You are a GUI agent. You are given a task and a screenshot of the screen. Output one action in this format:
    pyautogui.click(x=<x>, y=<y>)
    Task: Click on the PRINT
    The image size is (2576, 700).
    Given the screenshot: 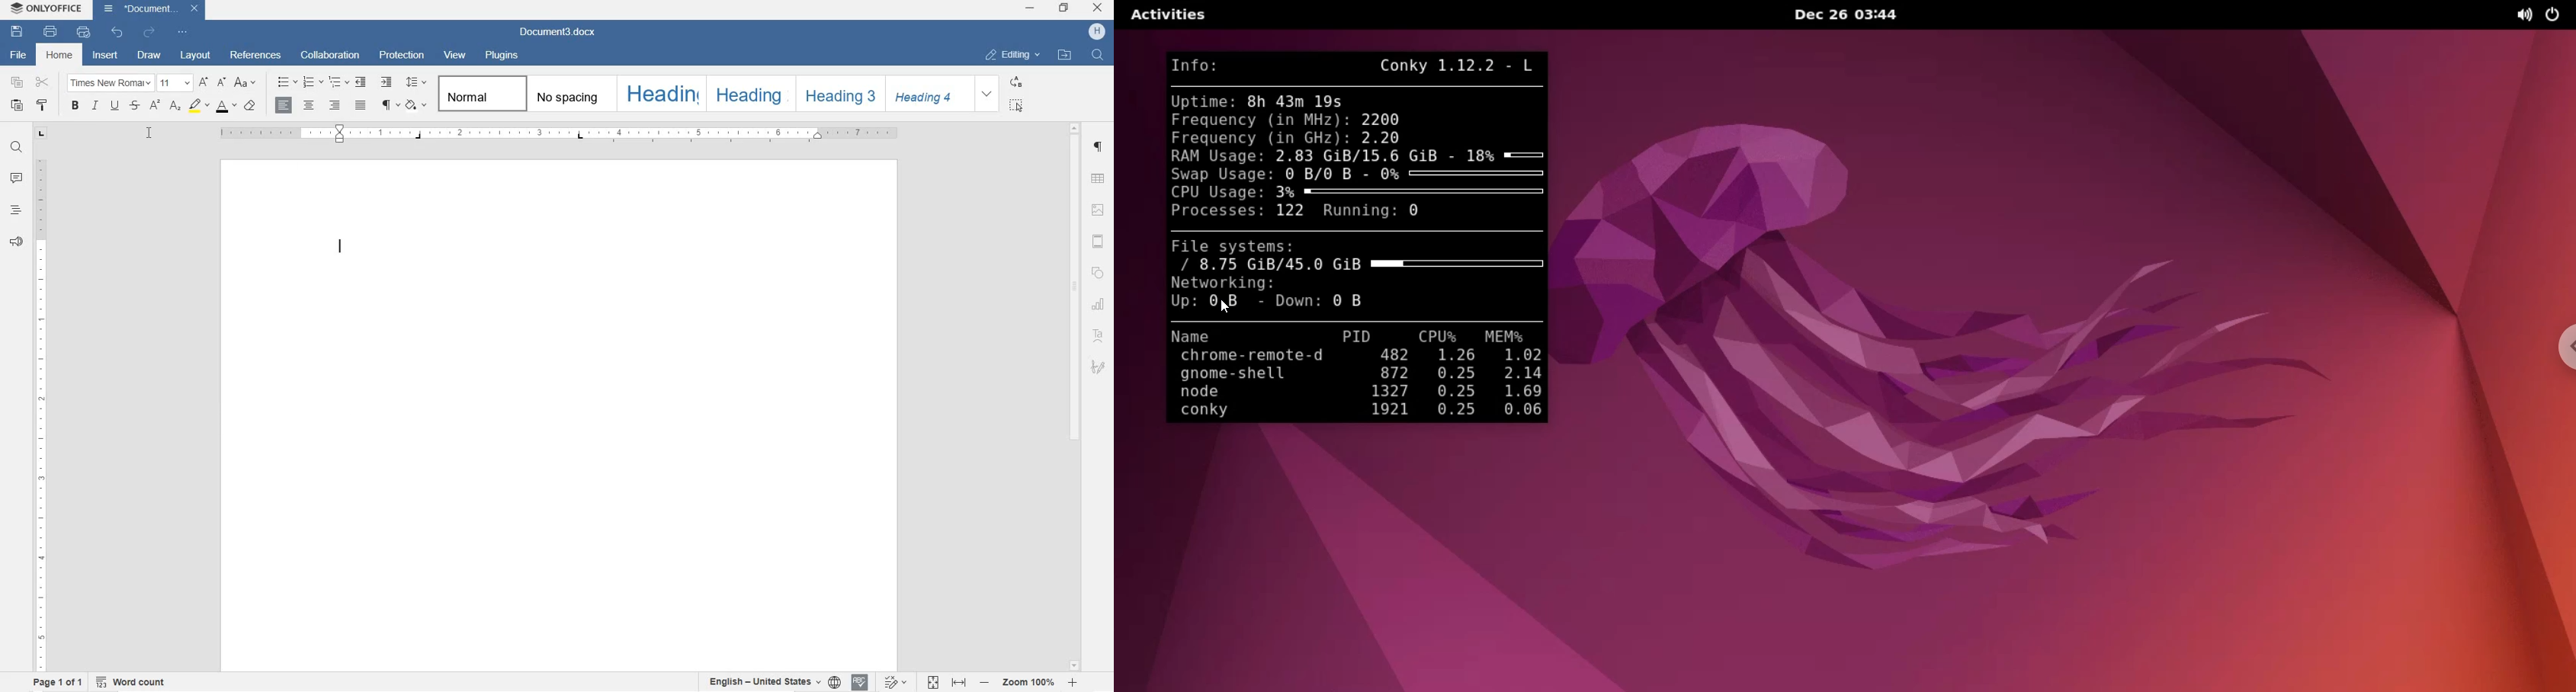 What is the action you would take?
    pyautogui.click(x=49, y=30)
    